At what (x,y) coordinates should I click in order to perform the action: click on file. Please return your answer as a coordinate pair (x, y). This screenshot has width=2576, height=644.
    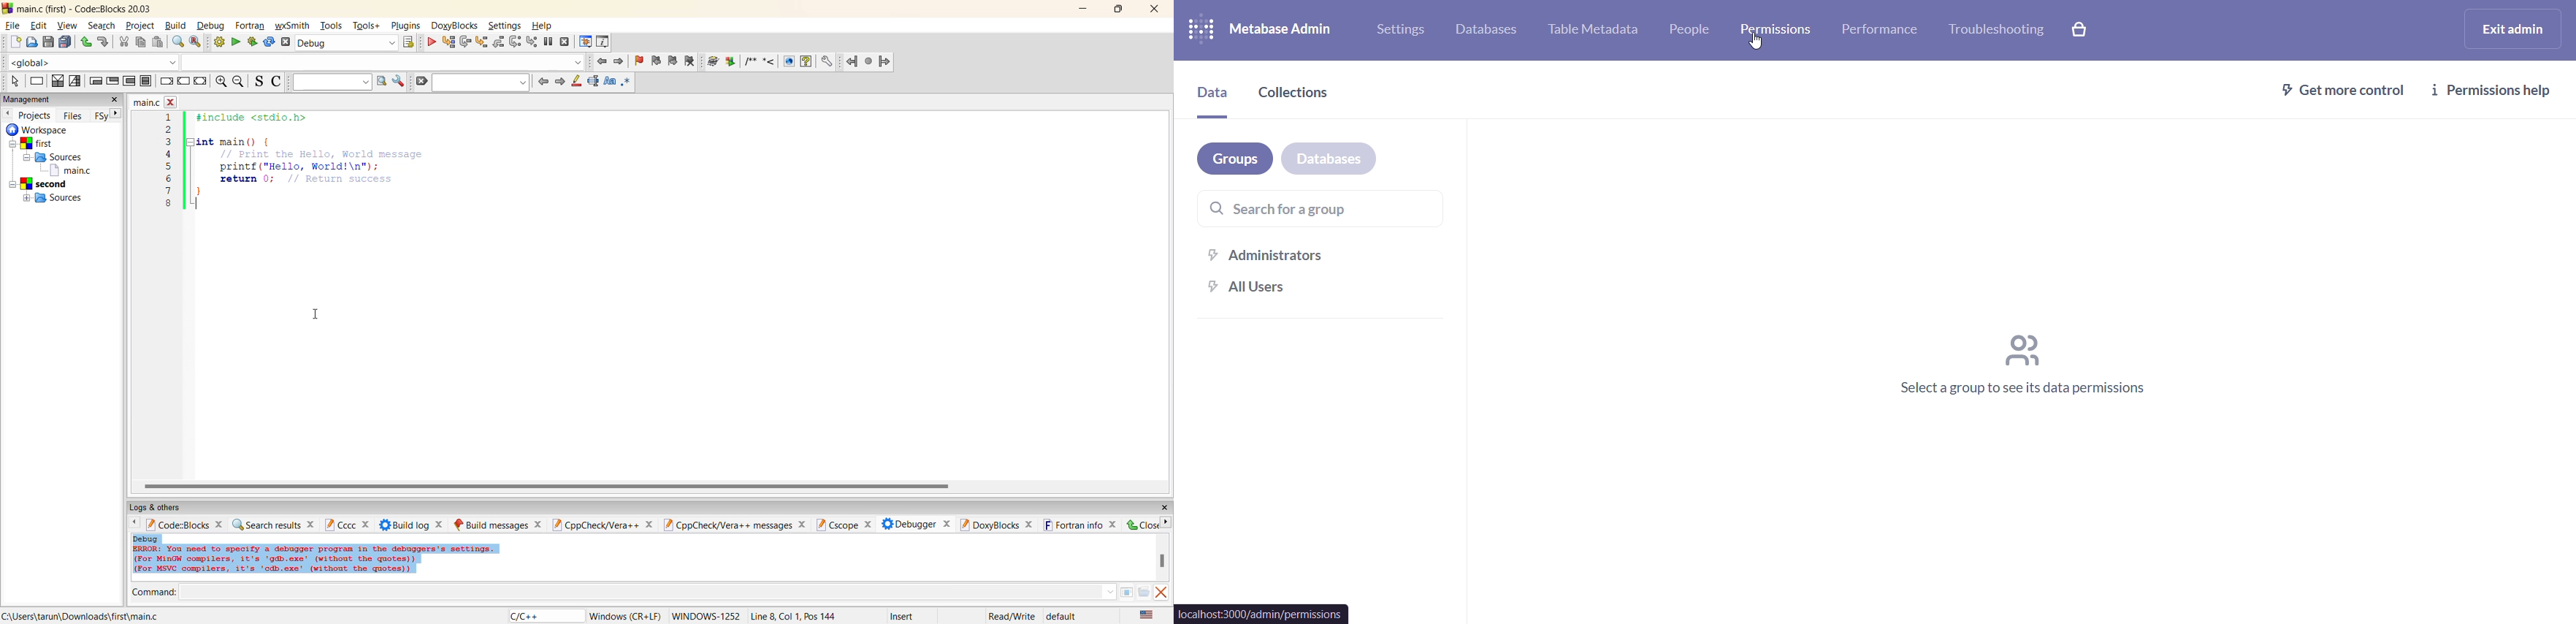
    Looking at the image, I should click on (14, 25).